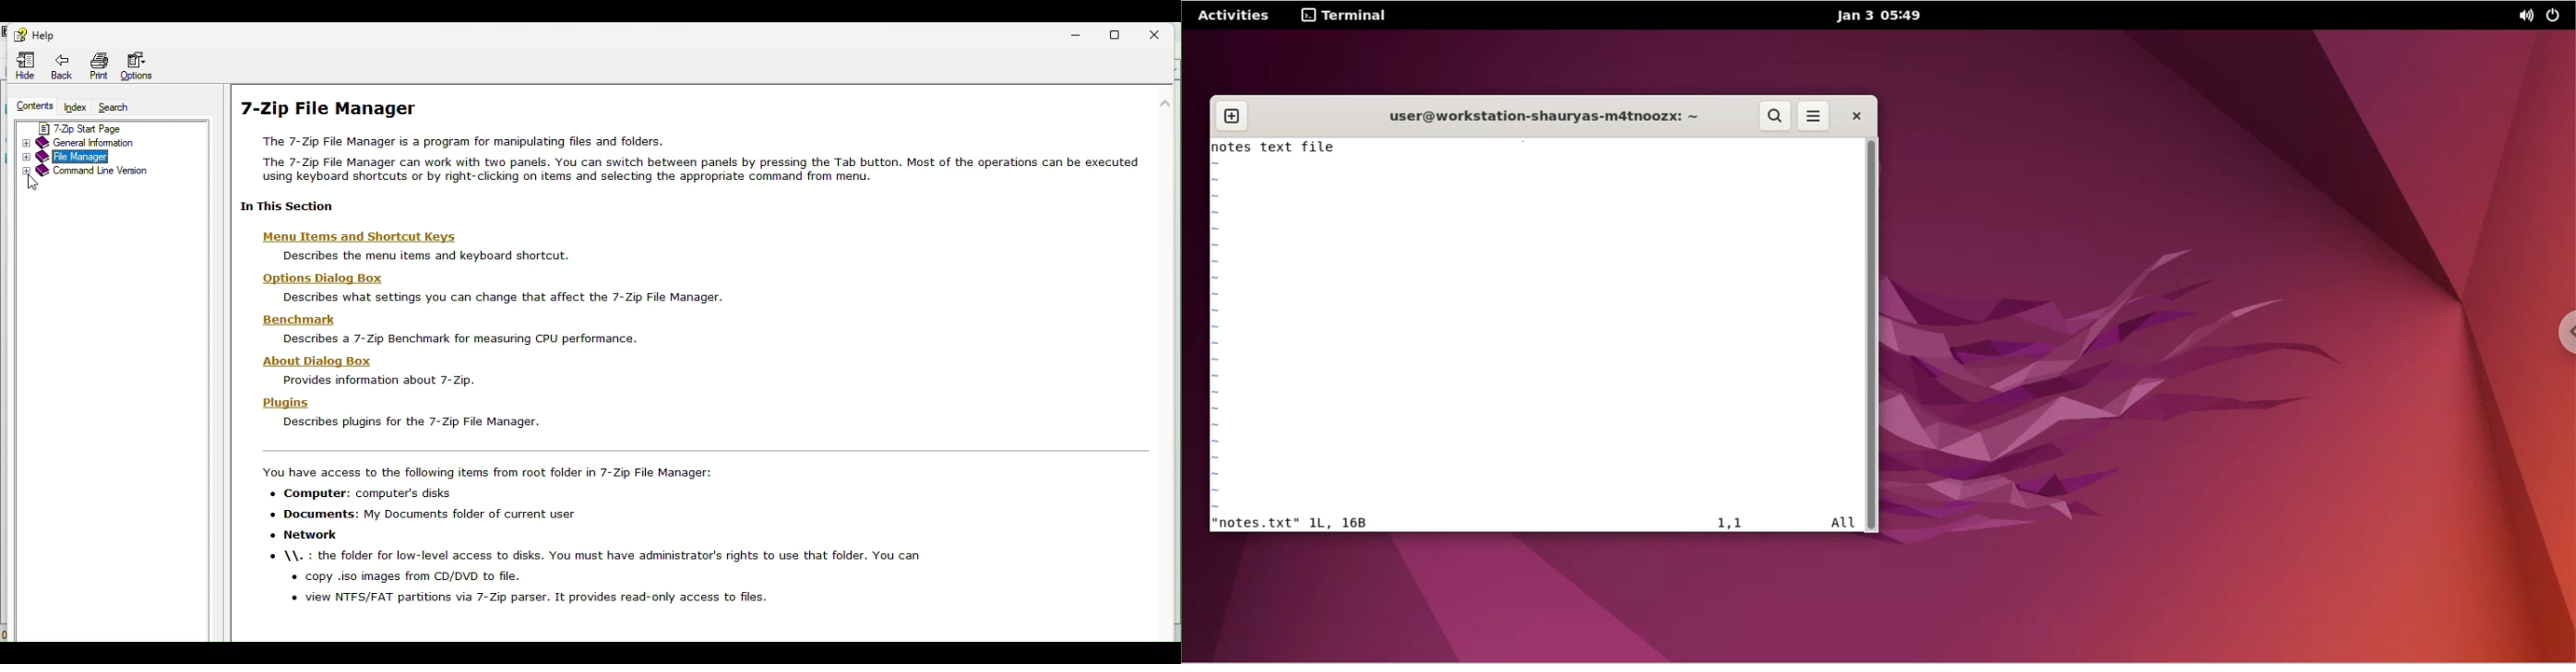 The width and height of the screenshot is (2576, 672). Describe the element at coordinates (18, 65) in the screenshot. I see `Hide` at that location.